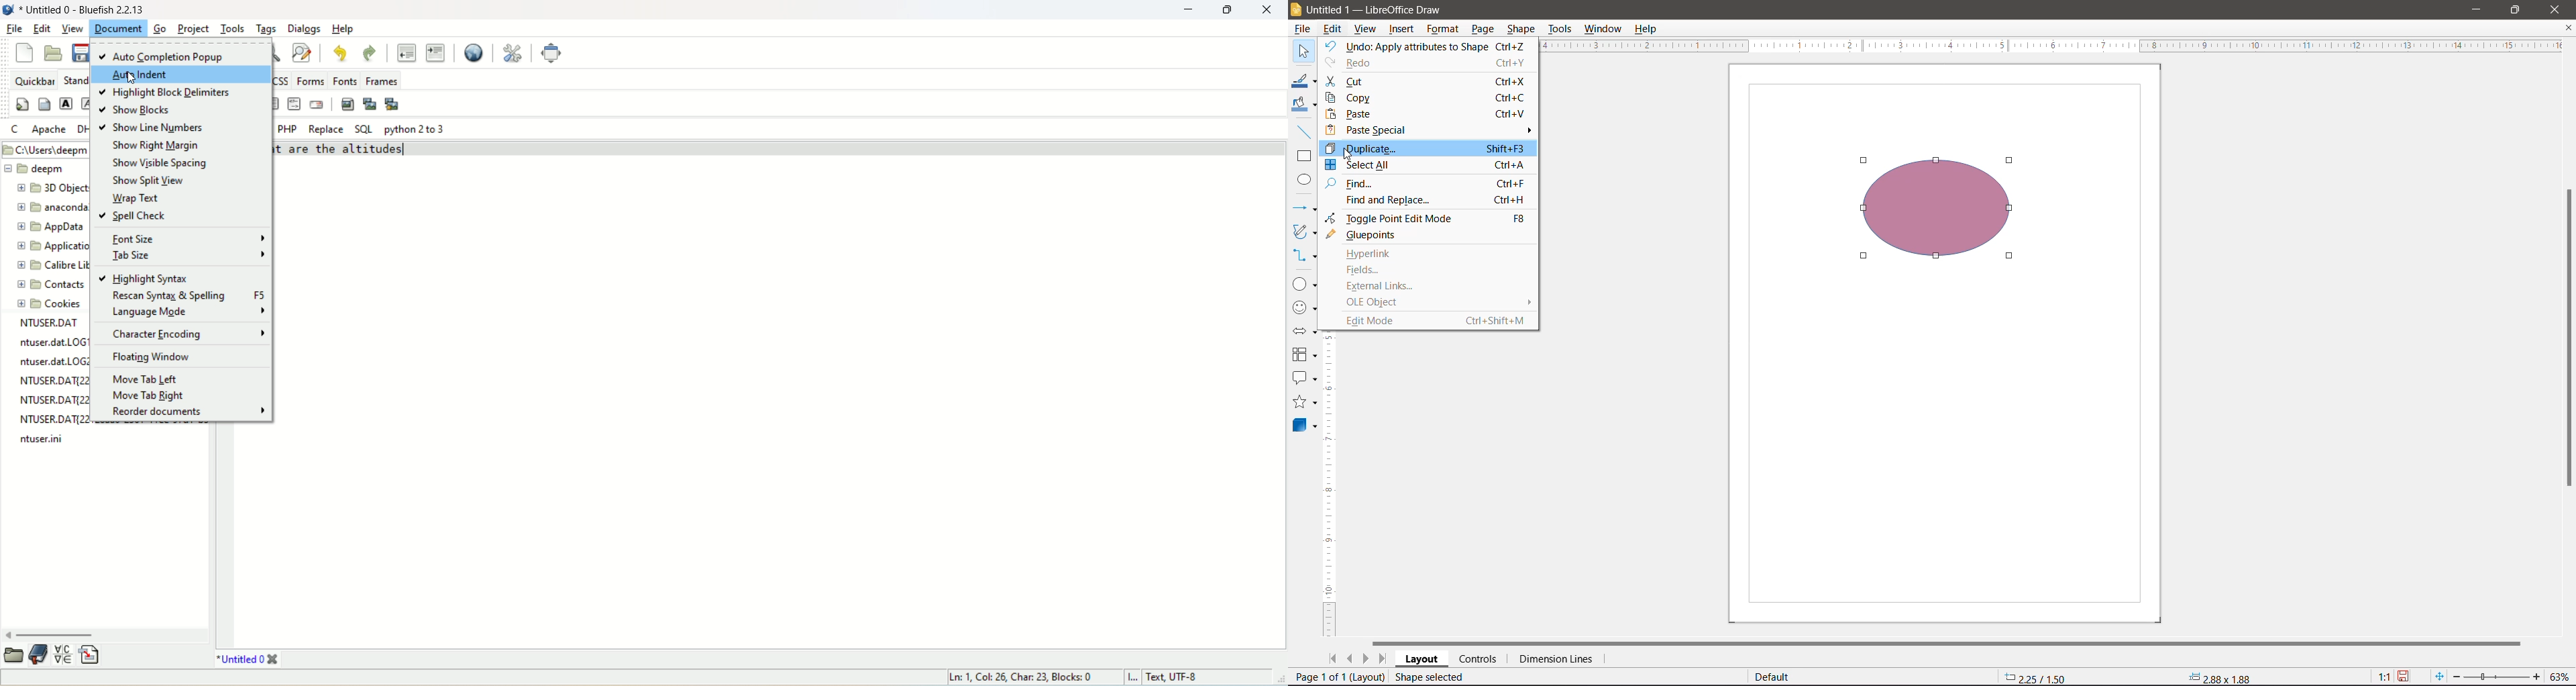 This screenshot has height=700, width=2576. What do you see at coordinates (52, 303) in the screenshot?
I see `cookies` at bounding box center [52, 303].